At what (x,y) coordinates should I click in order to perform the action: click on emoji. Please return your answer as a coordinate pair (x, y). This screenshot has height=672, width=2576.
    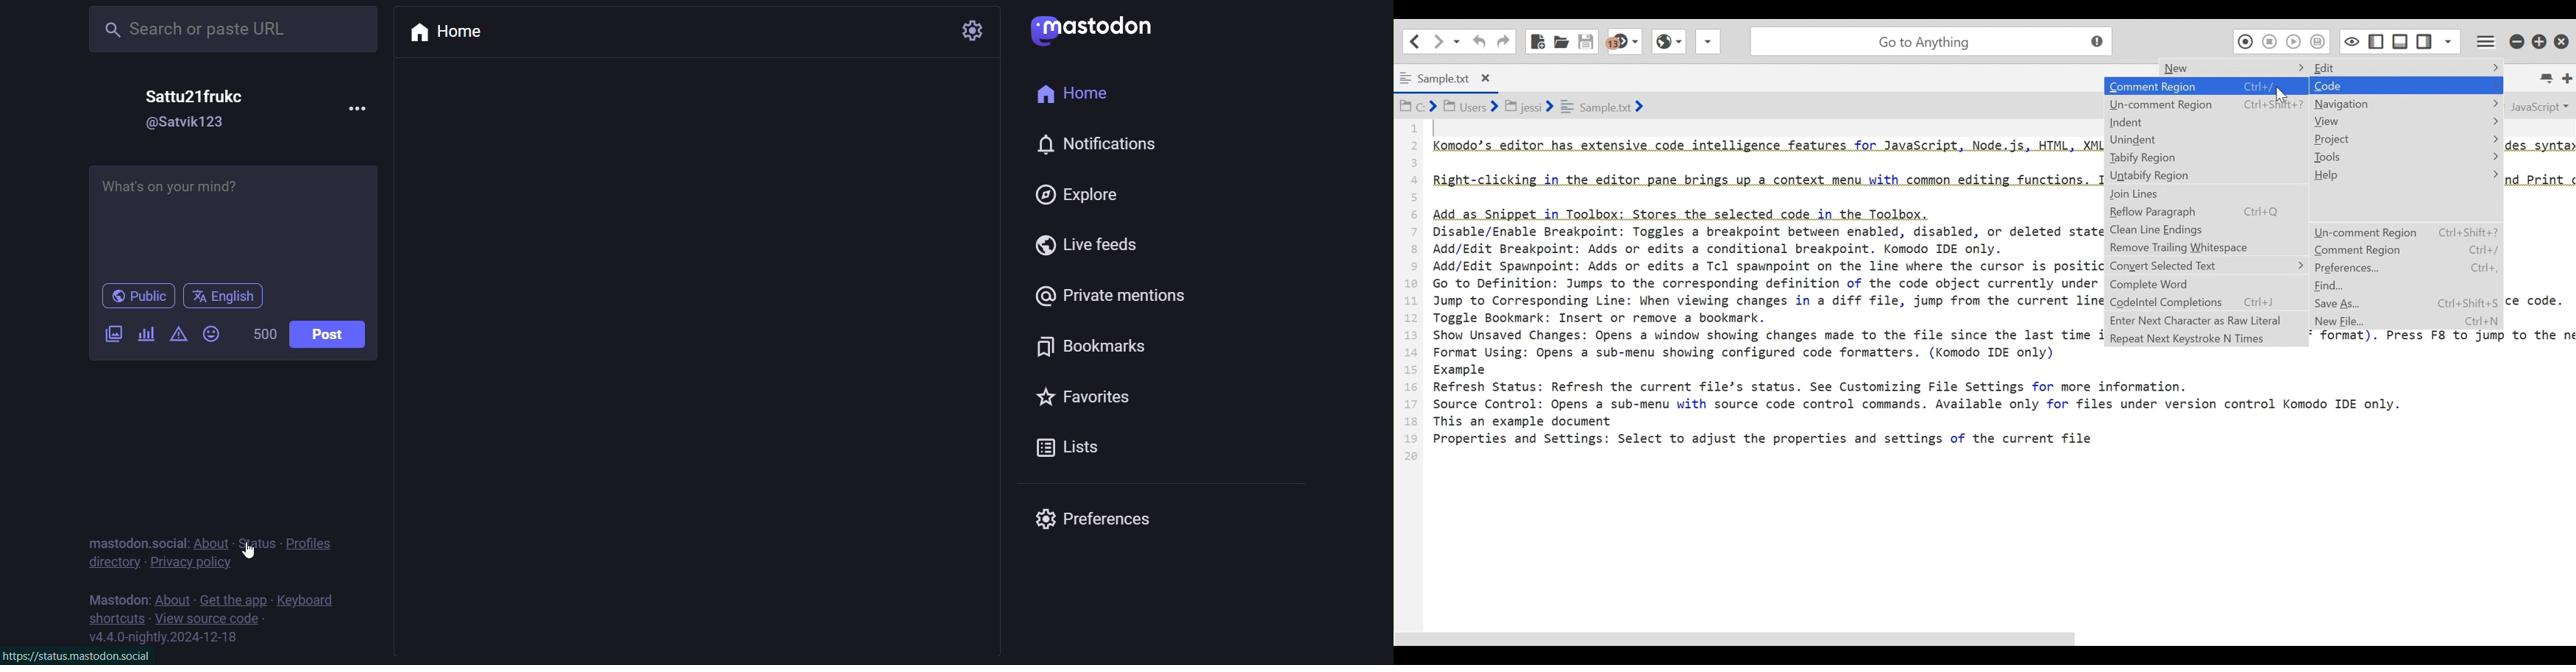
    Looking at the image, I should click on (209, 333).